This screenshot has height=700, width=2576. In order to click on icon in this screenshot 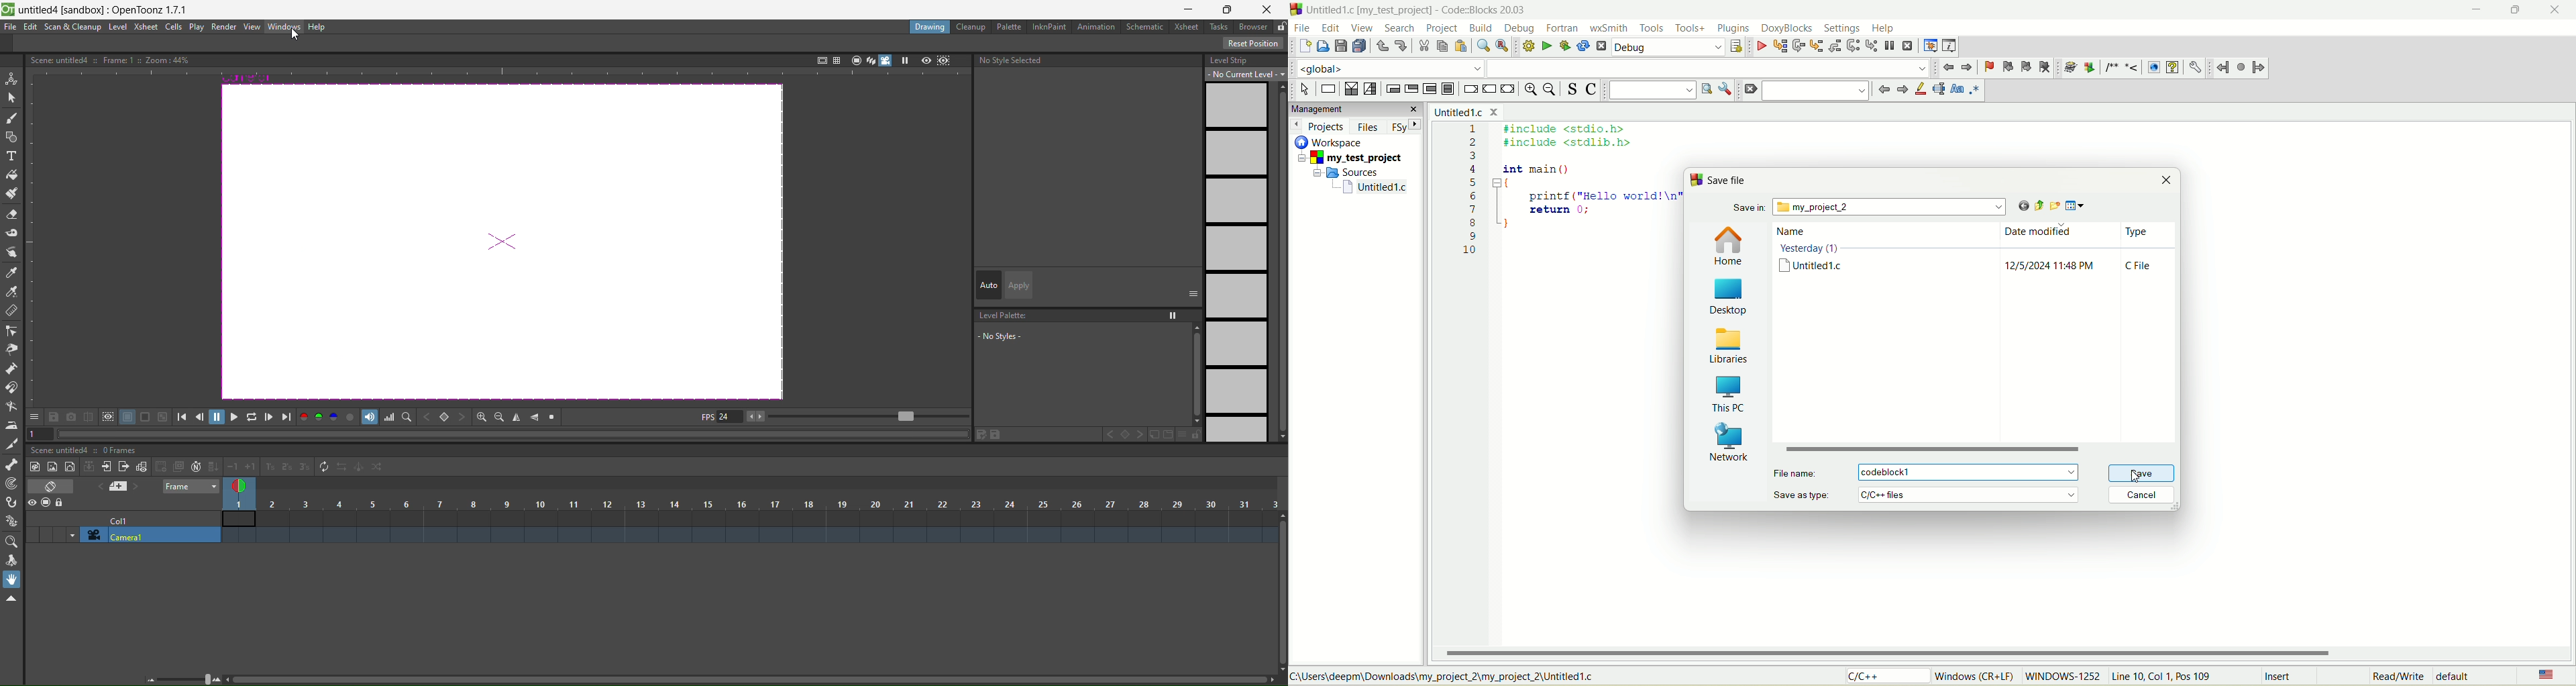, I will do `click(99, 418)`.